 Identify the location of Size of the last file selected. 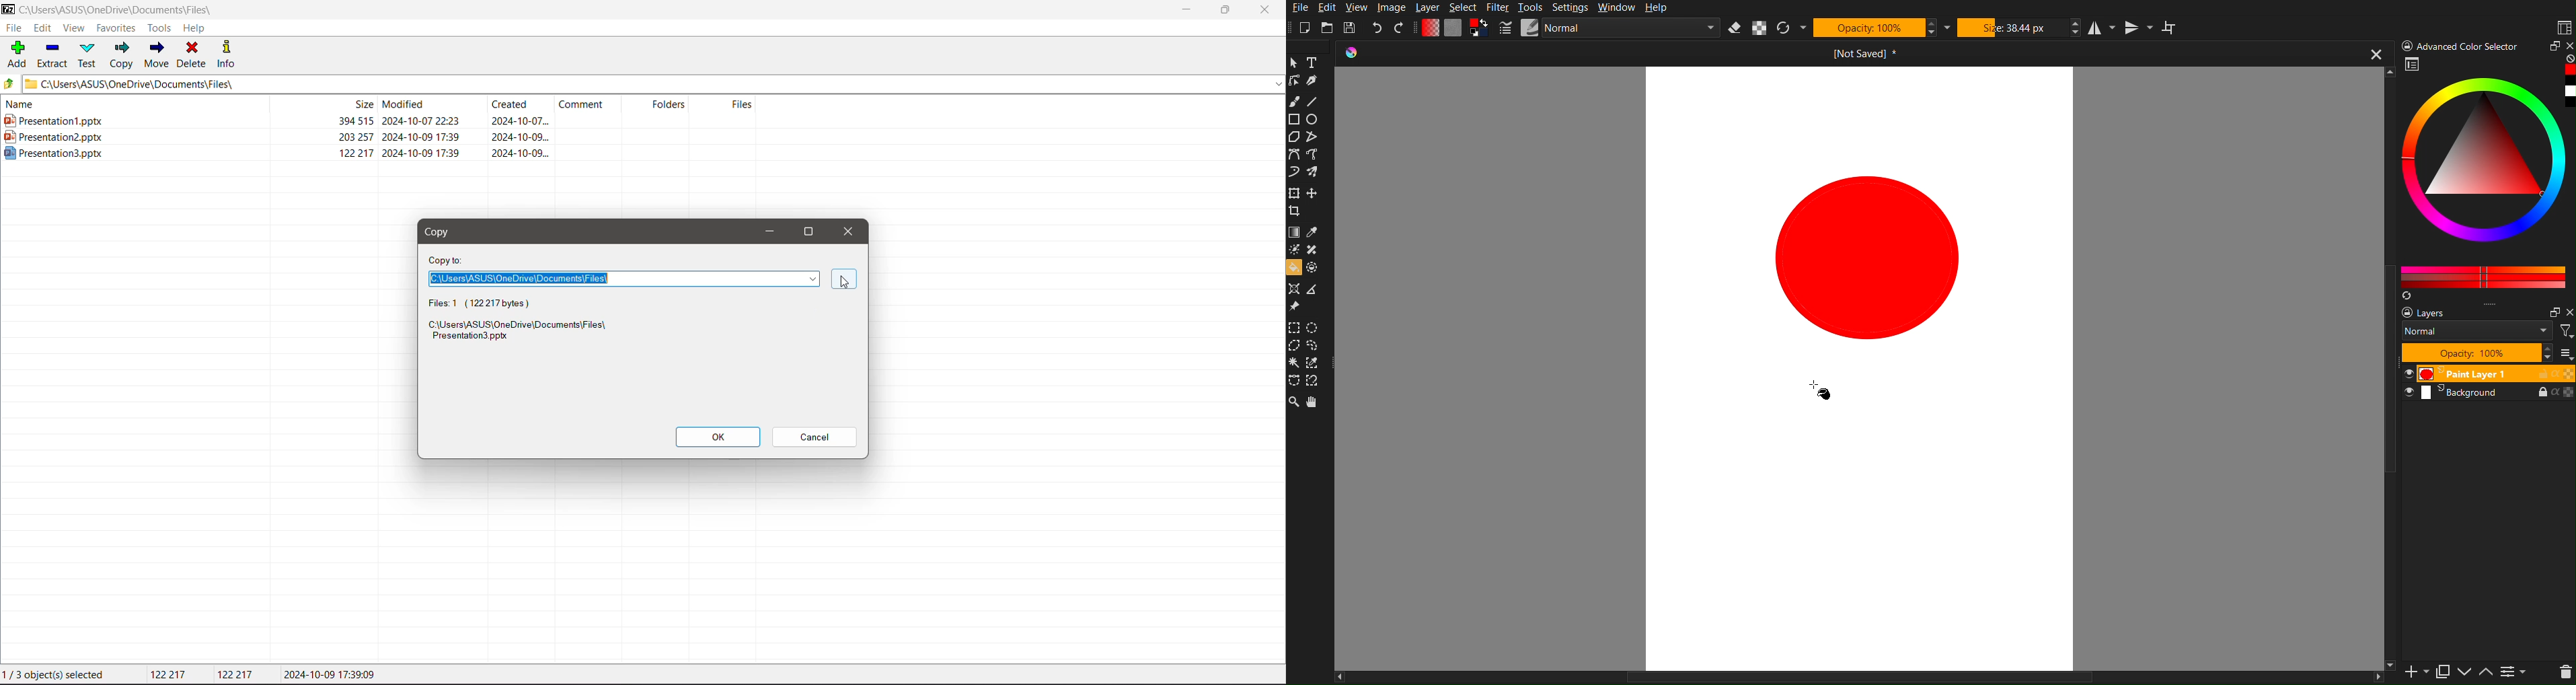
(237, 674).